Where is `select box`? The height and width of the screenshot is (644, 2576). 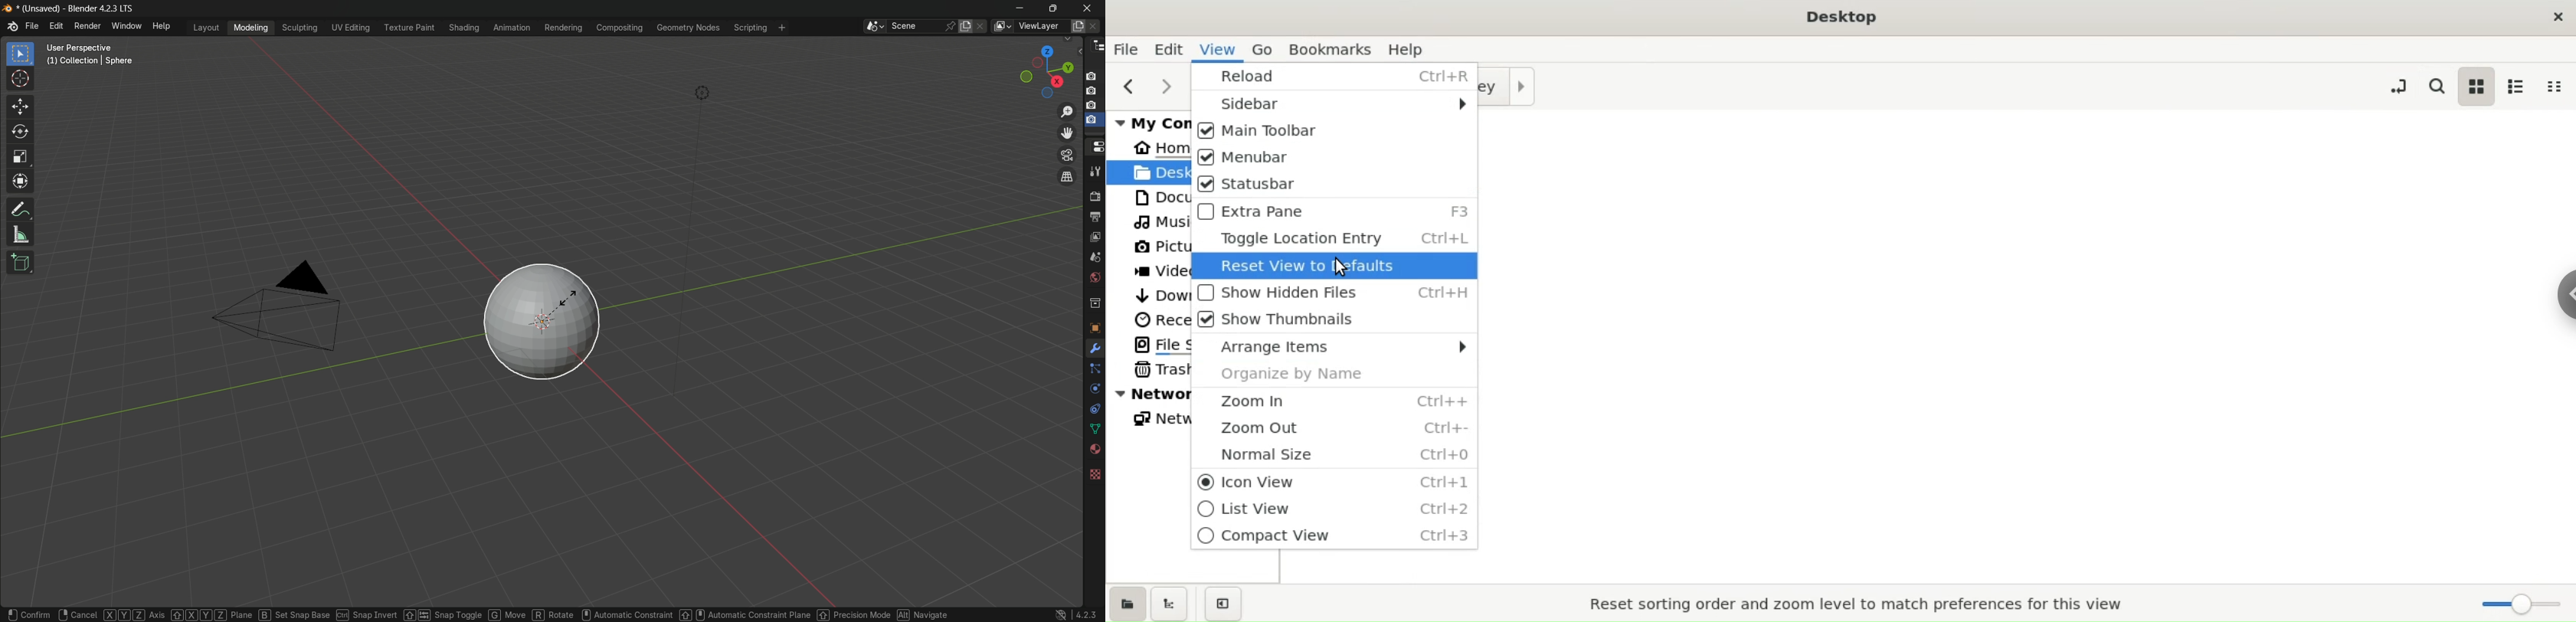 select box is located at coordinates (19, 54).